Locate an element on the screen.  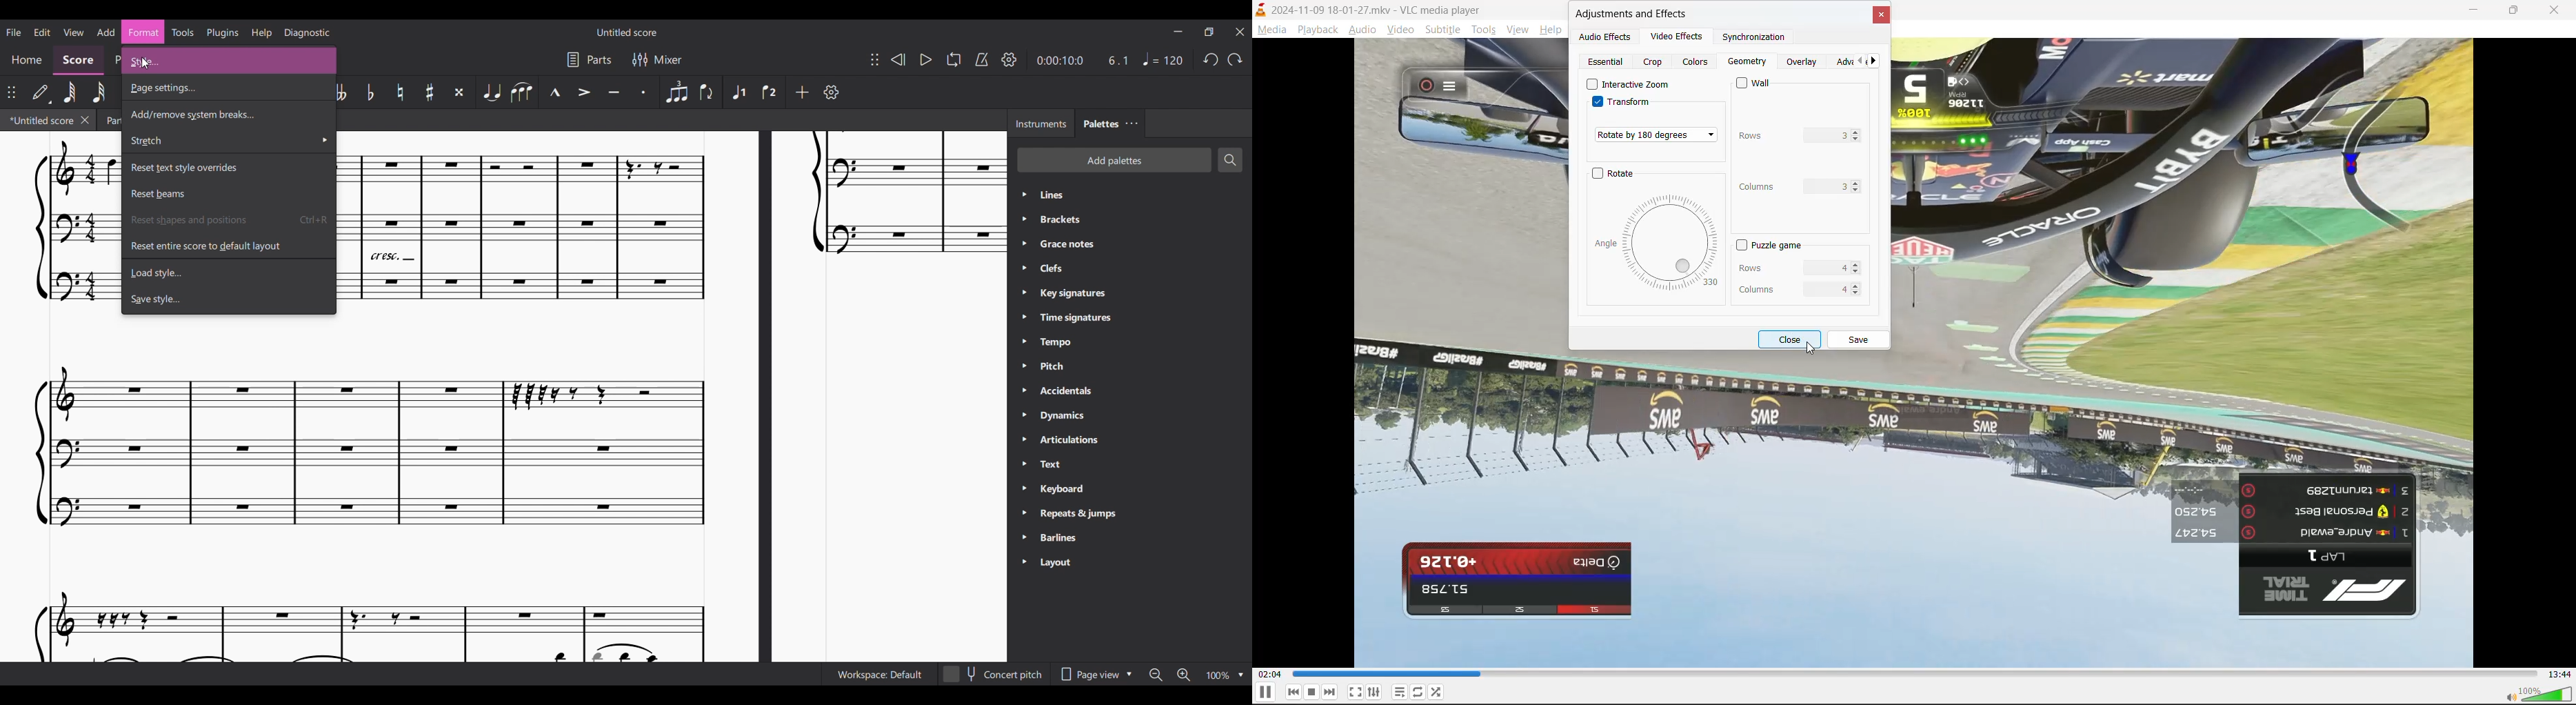
Decrease is located at coordinates (1855, 297).